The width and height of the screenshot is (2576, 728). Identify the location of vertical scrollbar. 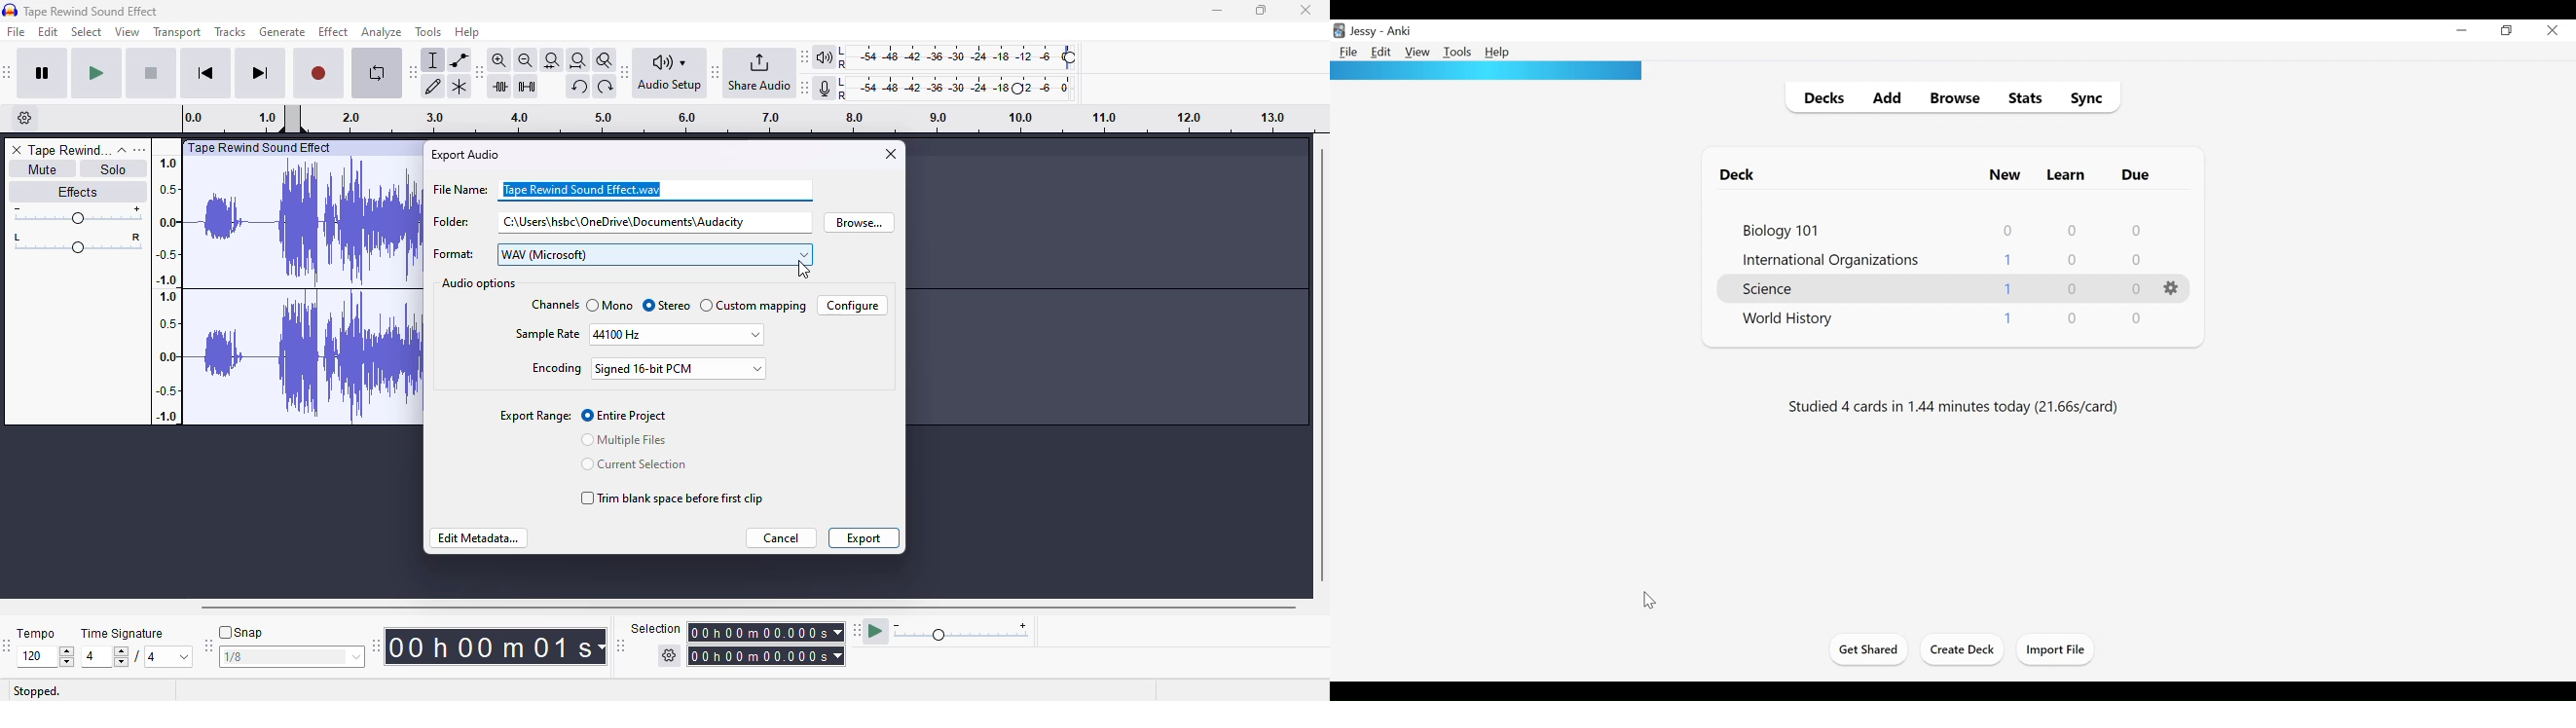
(1321, 364).